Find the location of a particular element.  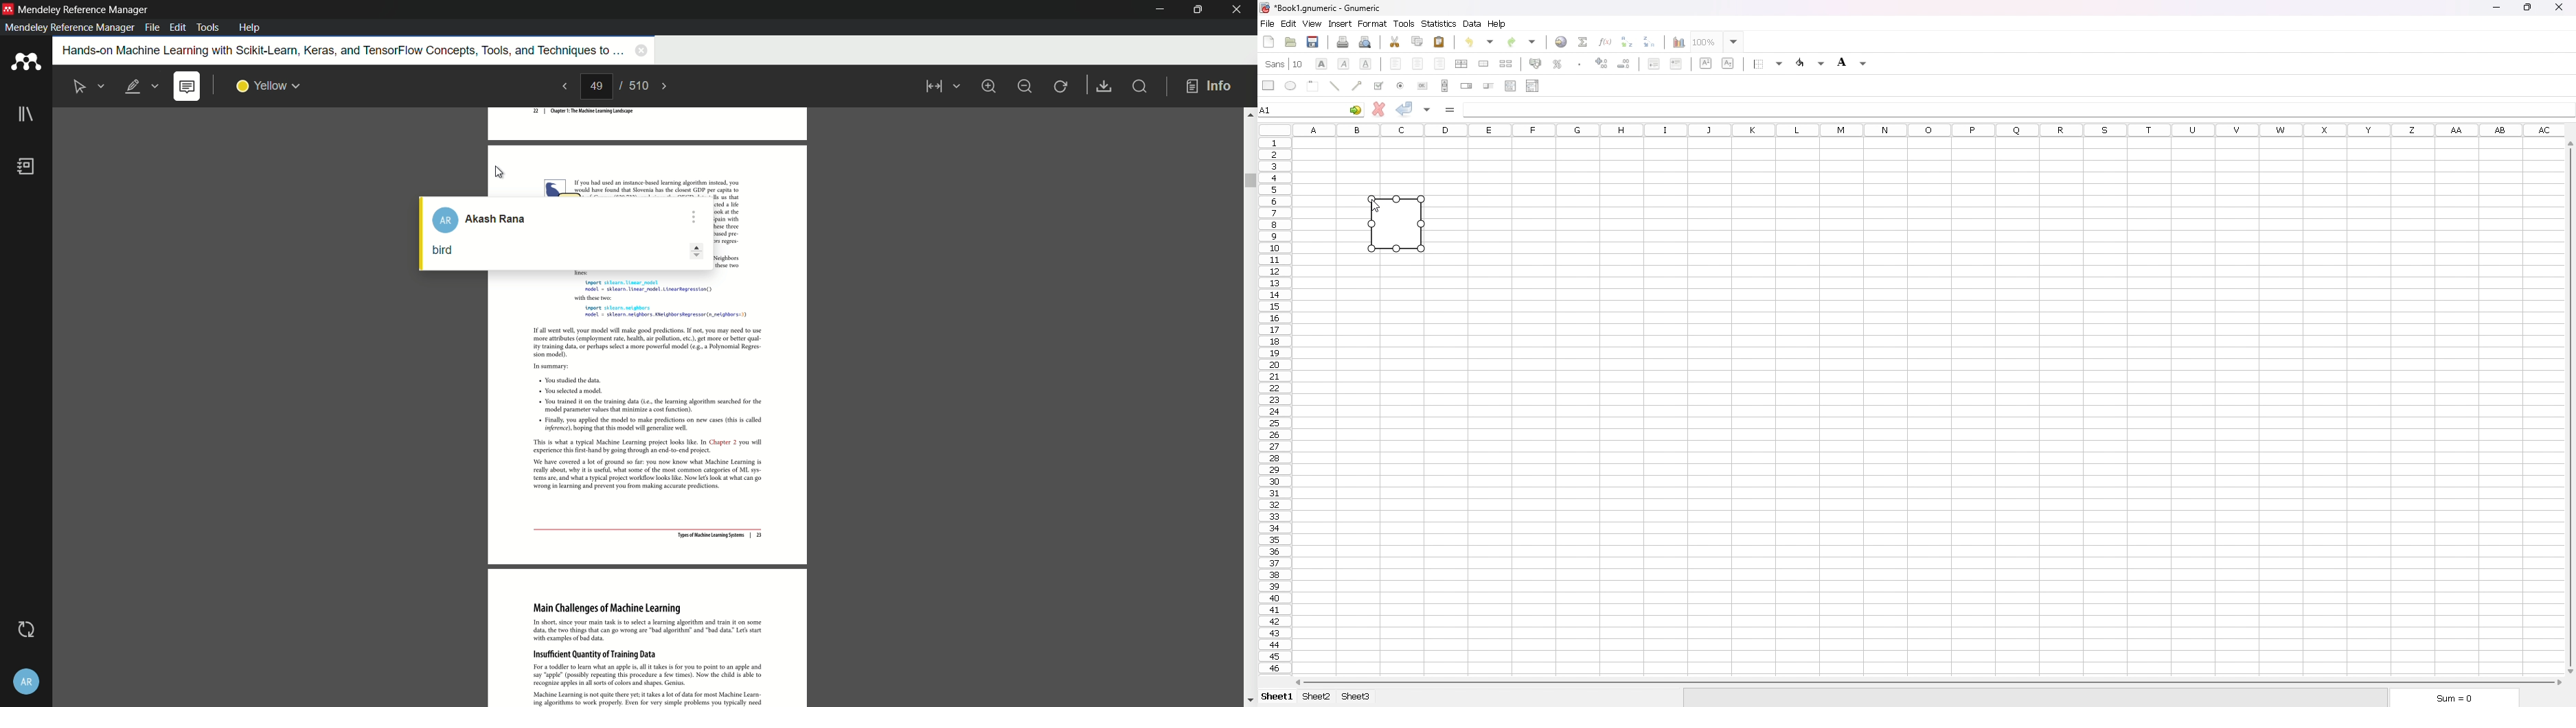

paste is located at coordinates (1440, 41).